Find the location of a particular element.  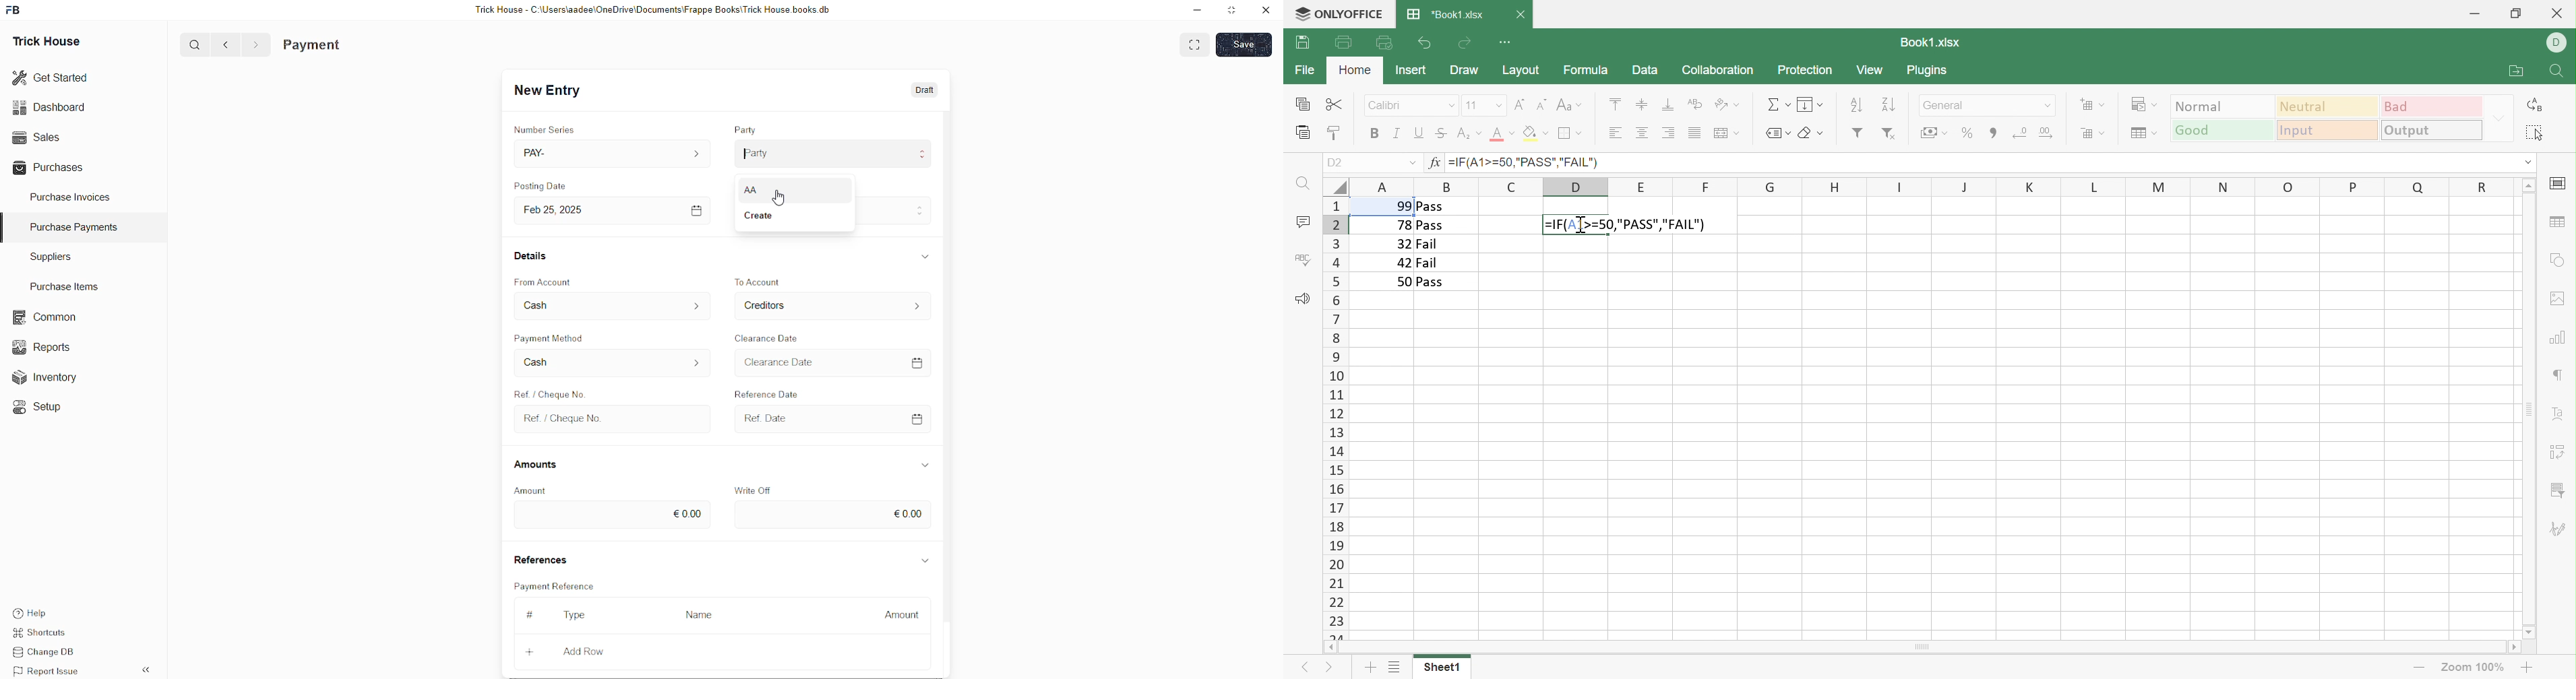

PAY- is located at coordinates (539, 152).